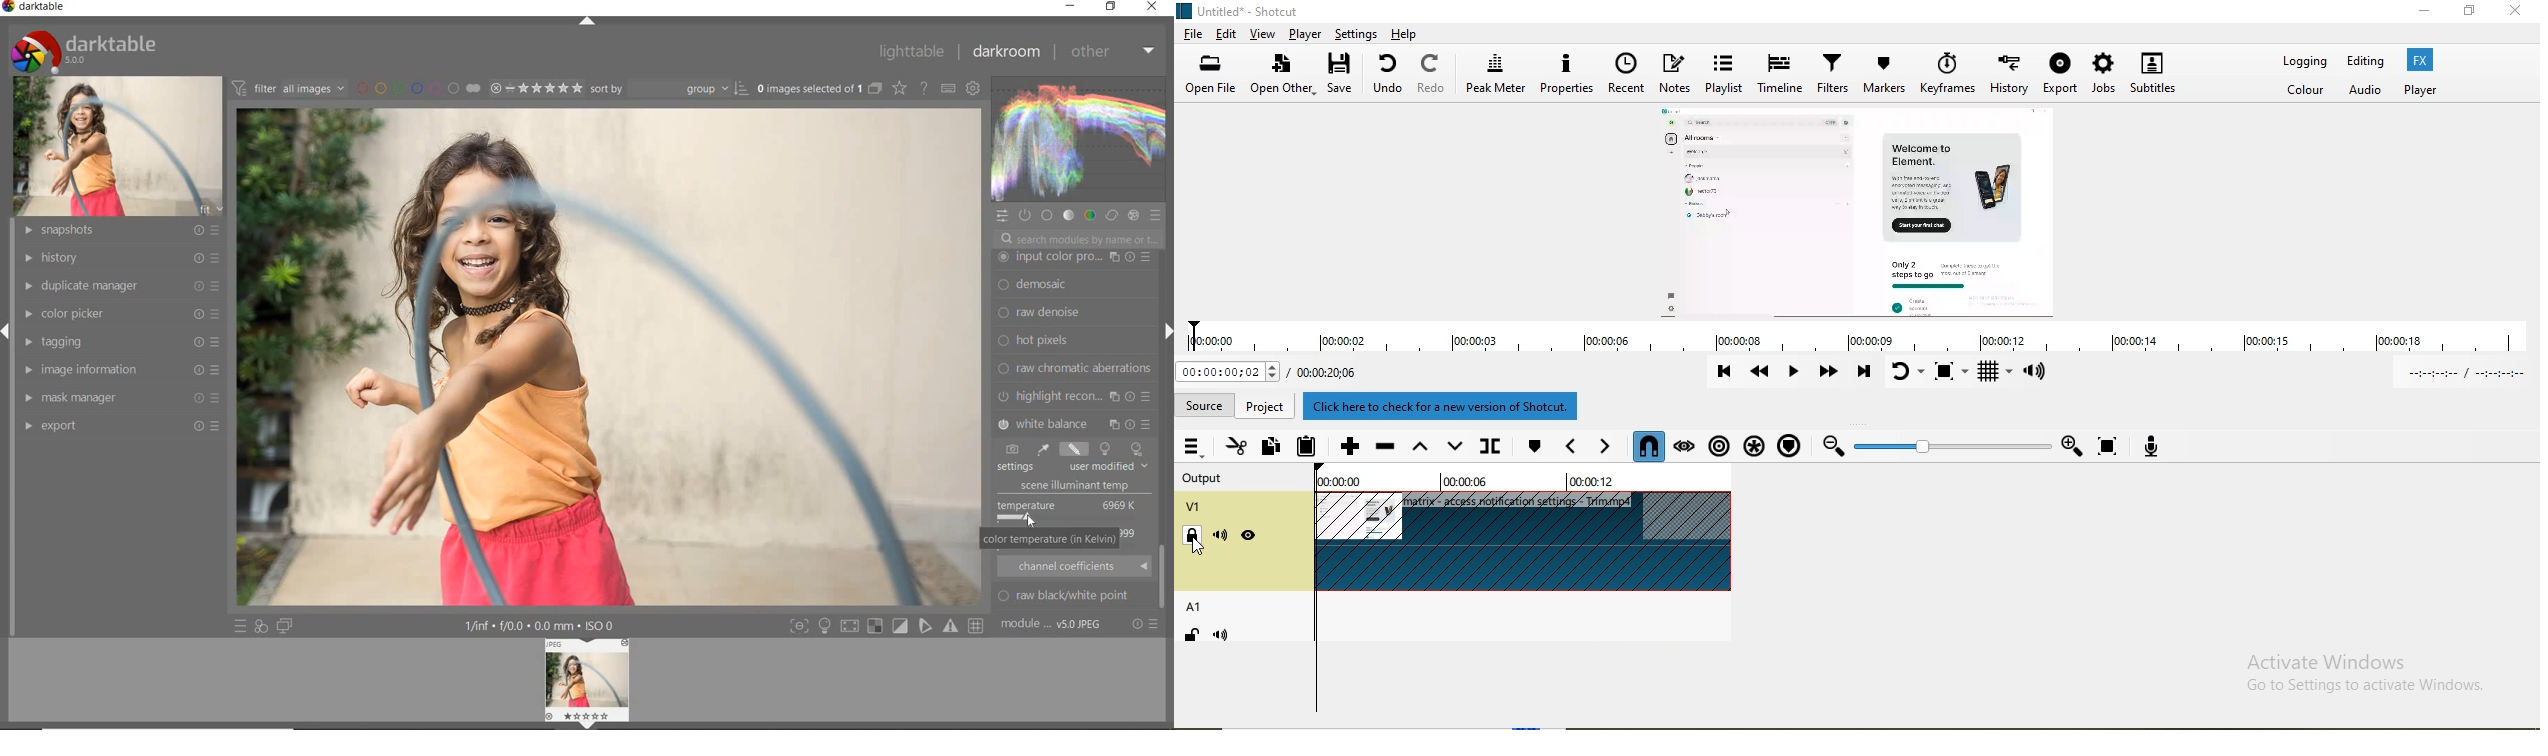 The height and width of the screenshot is (756, 2548). What do you see at coordinates (1192, 637) in the screenshot?
I see `Lock` at bounding box center [1192, 637].